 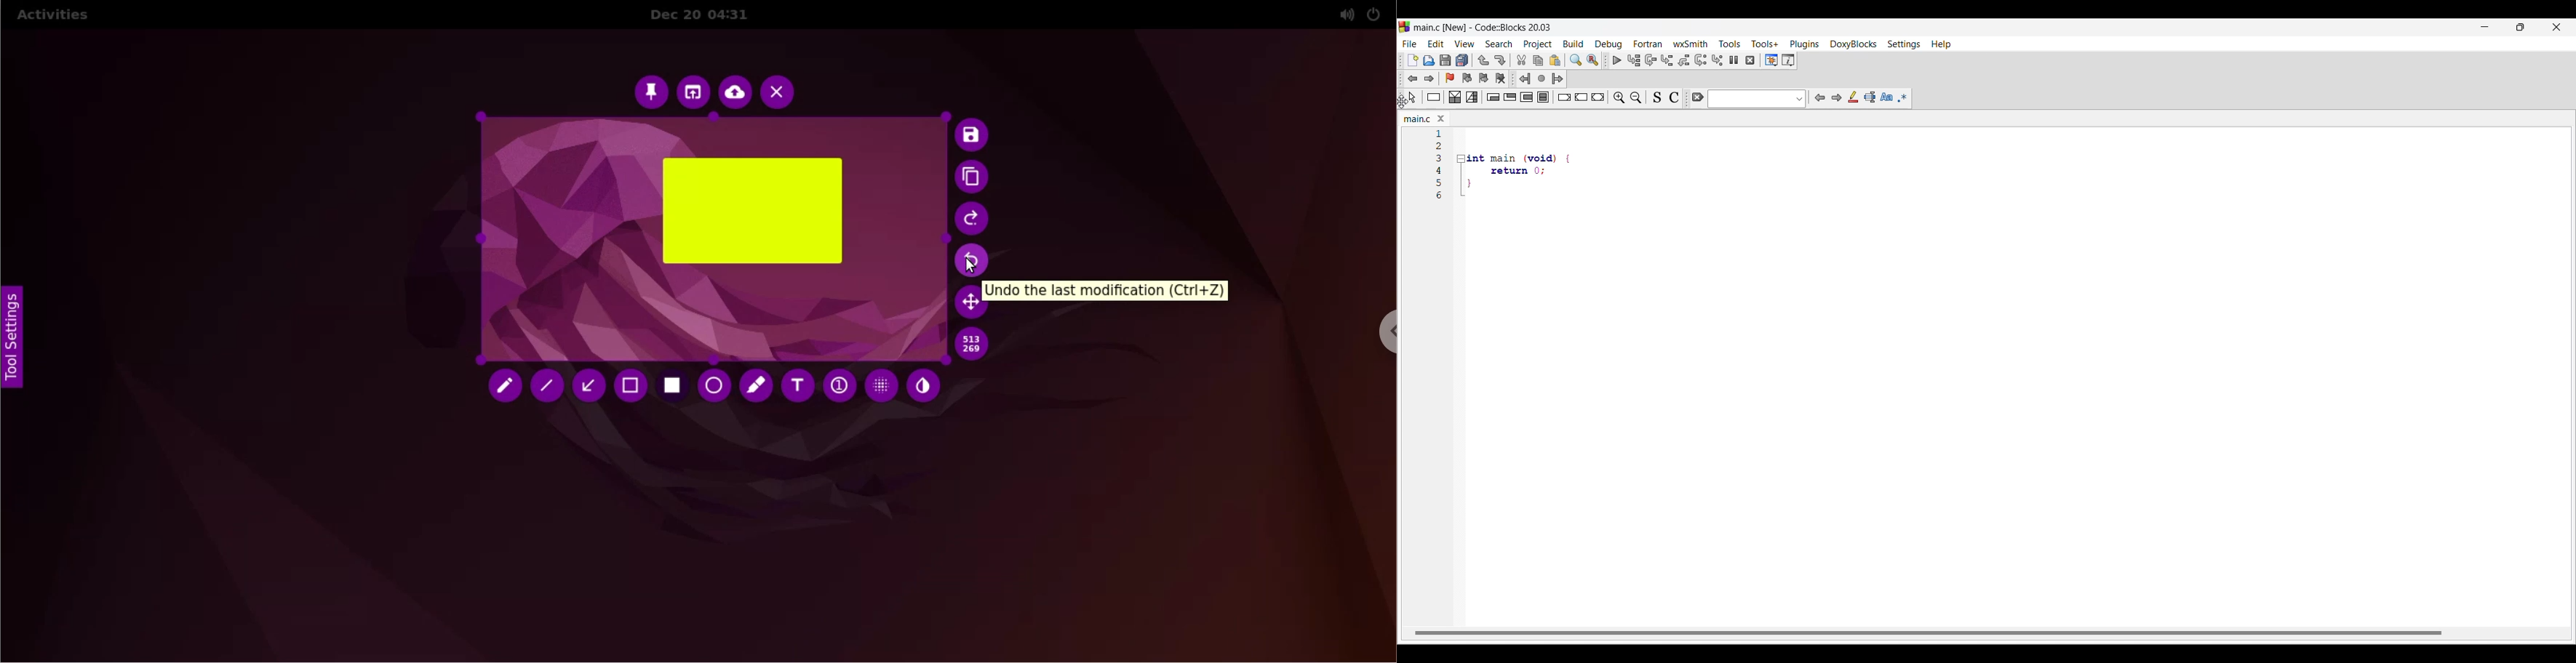 I want to click on Next bookmark, so click(x=1483, y=78).